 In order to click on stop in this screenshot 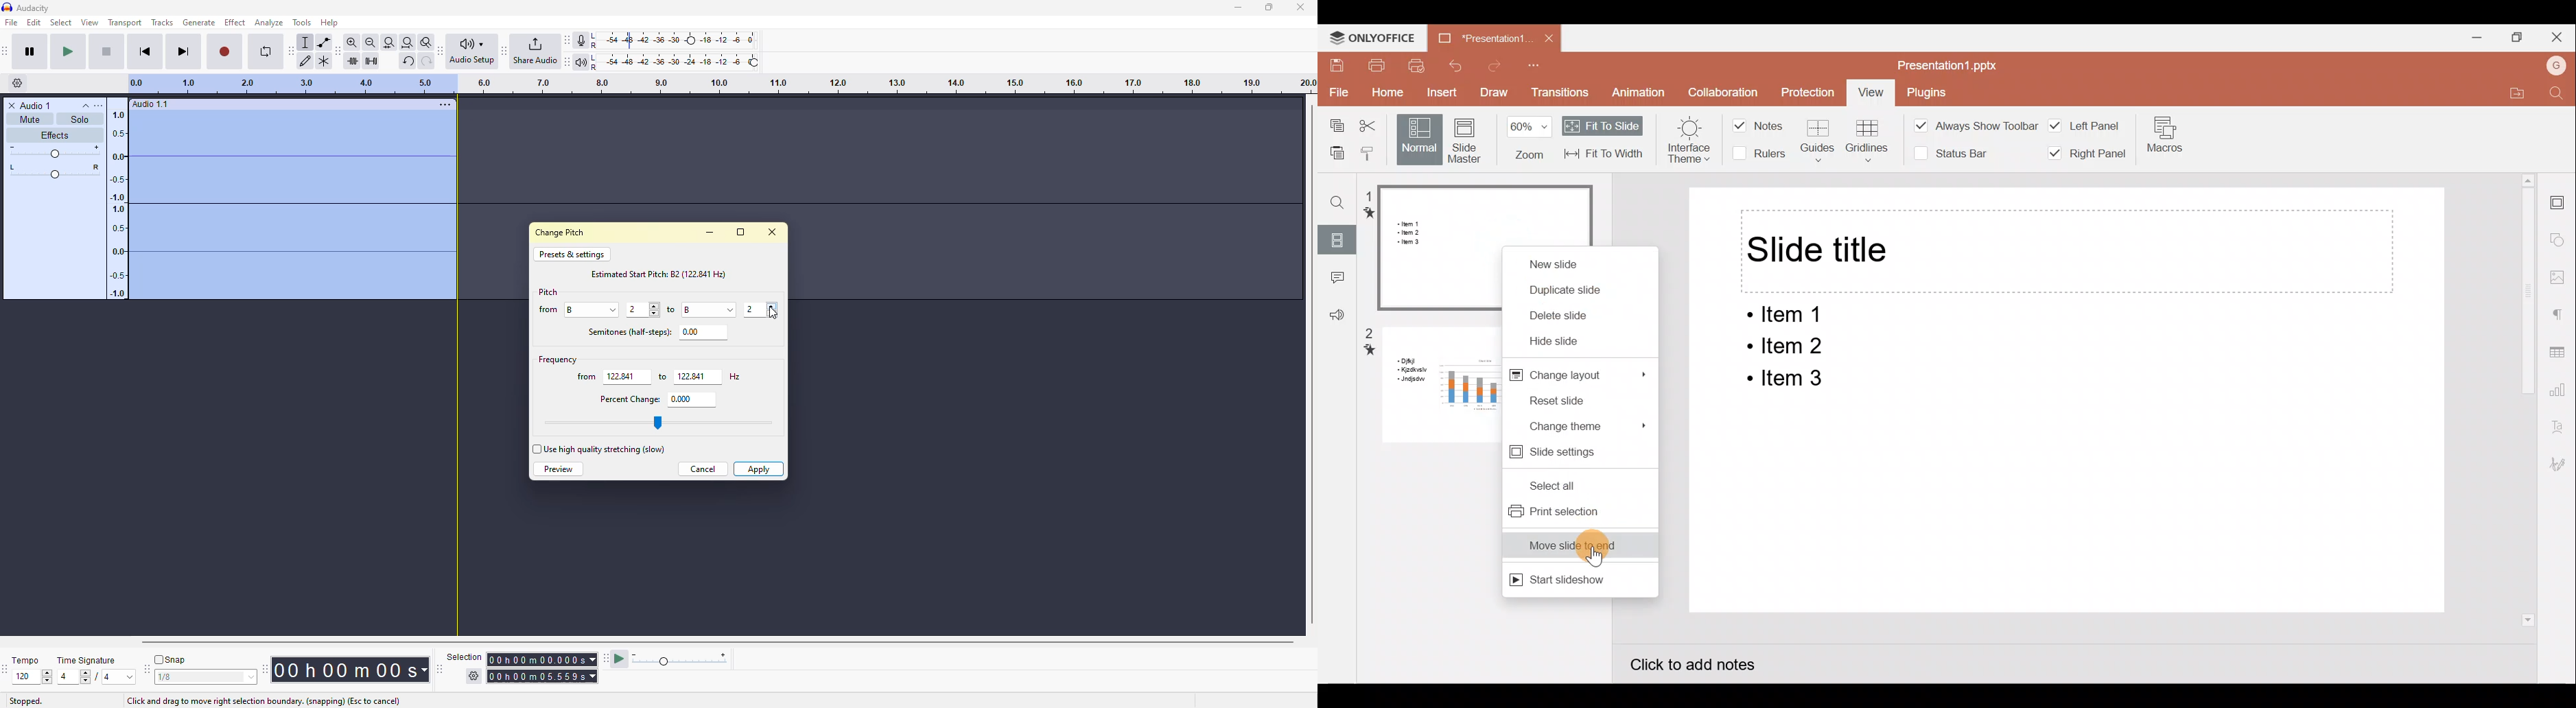, I will do `click(105, 51)`.